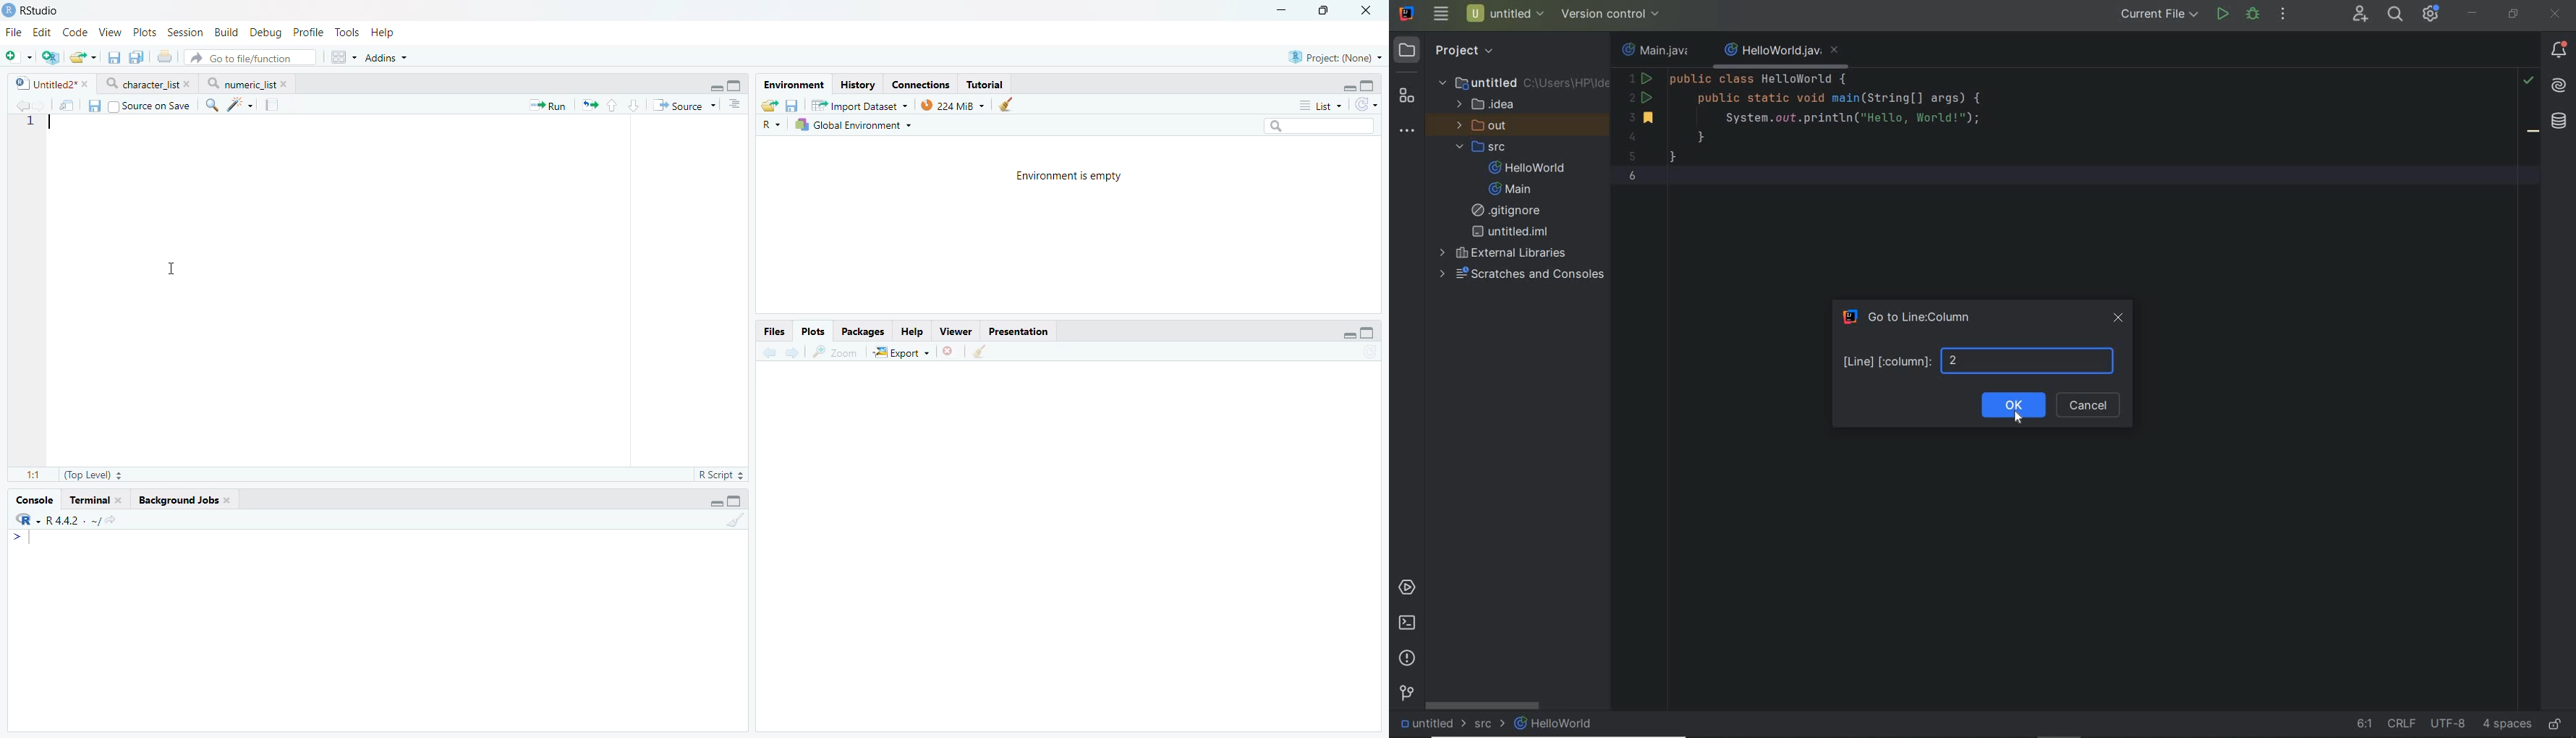 The width and height of the screenshot is (2576, 756). Describe the element at coordinates (50, 82) in the screenshot. I see `Untitled2*` at that location.